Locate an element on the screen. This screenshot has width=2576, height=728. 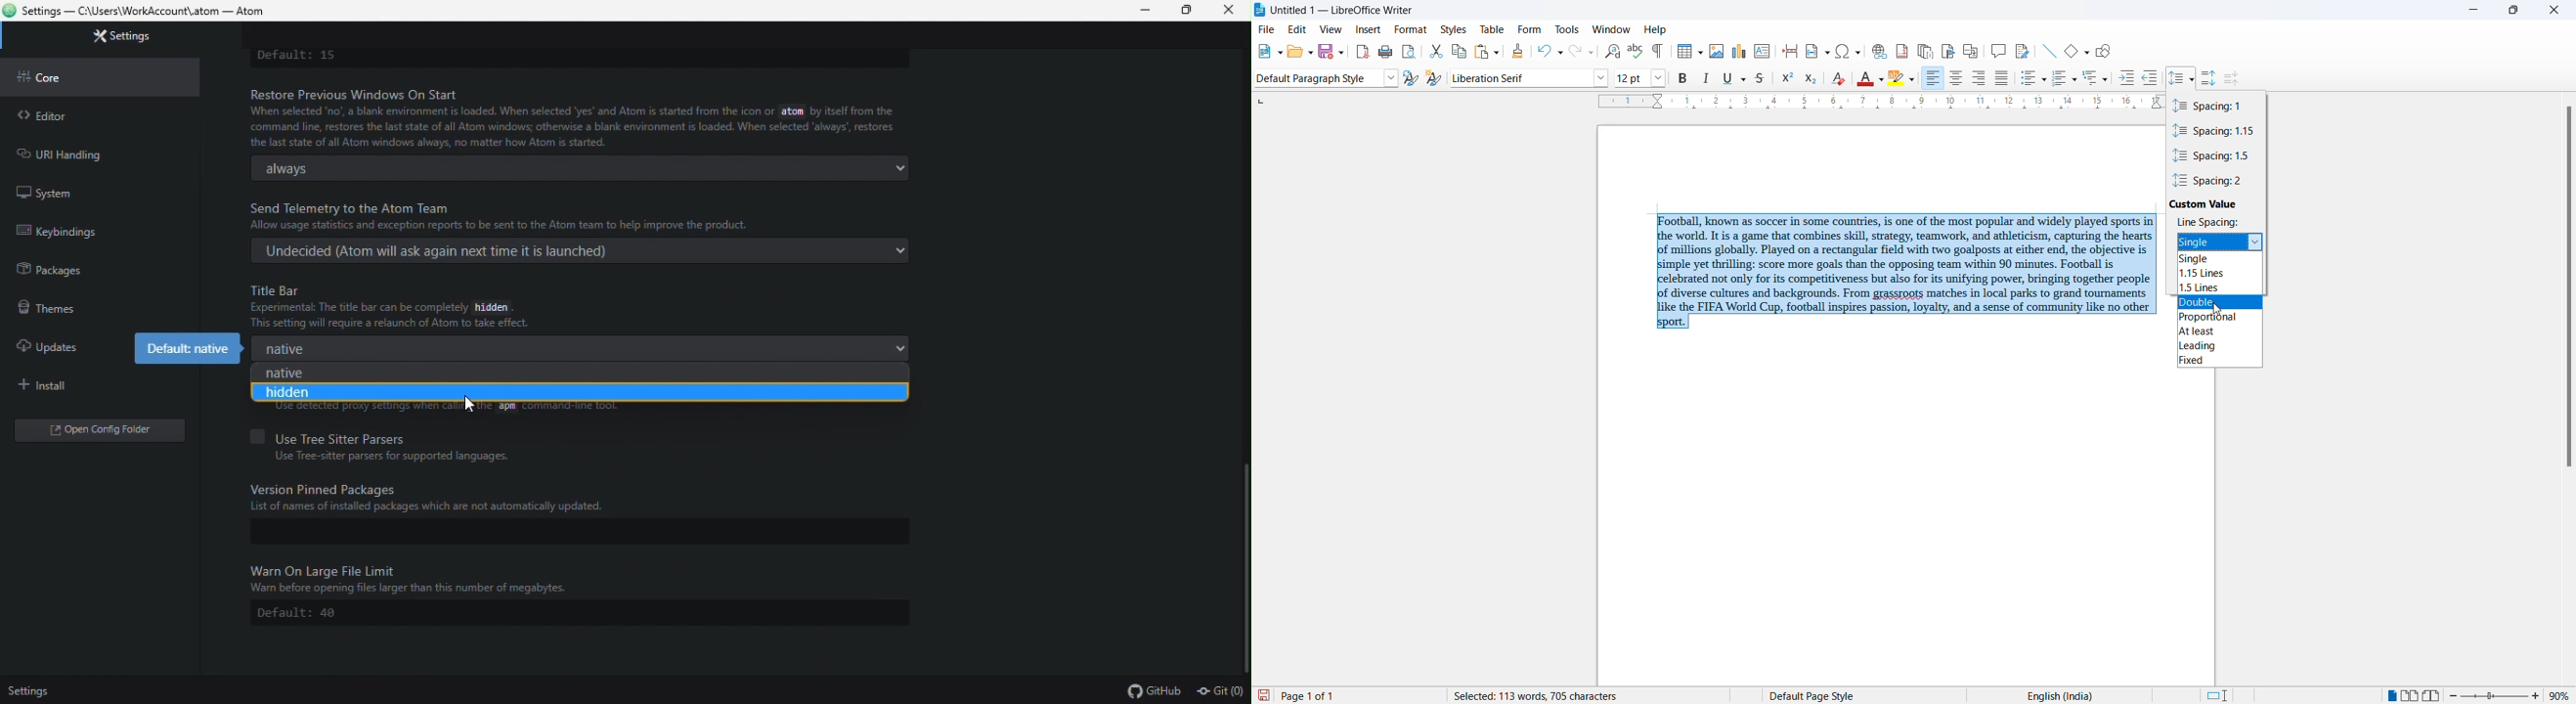
insert is located at coordinates (1369, 31).